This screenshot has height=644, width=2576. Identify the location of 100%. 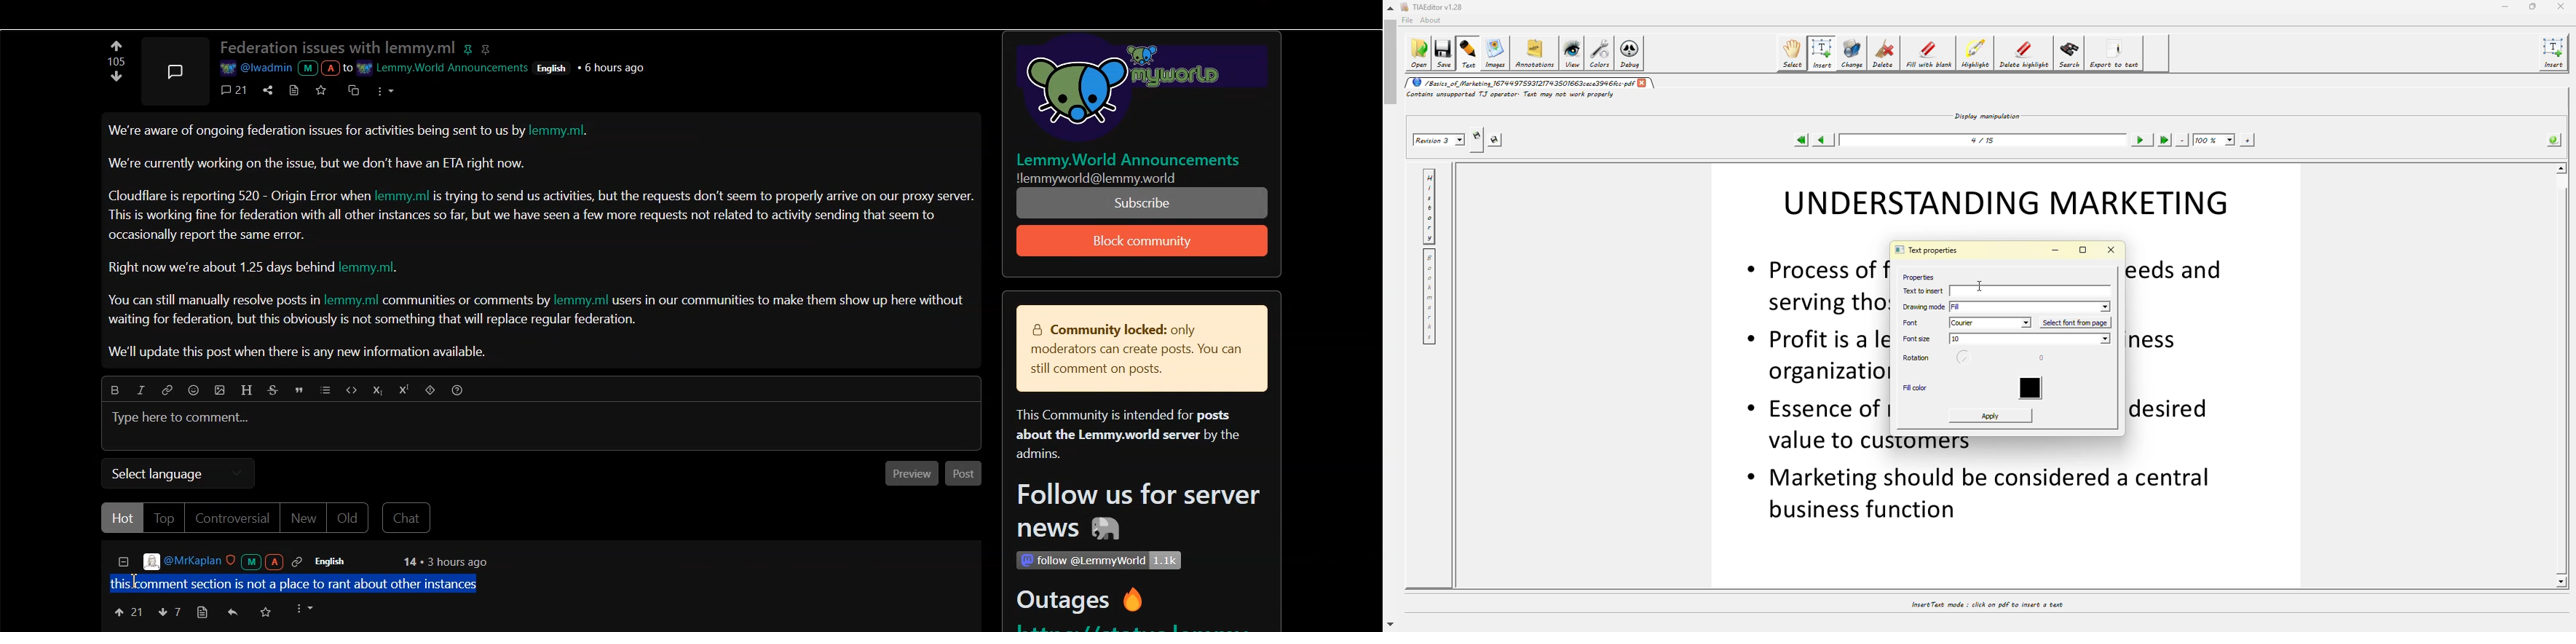
(2214, 139).